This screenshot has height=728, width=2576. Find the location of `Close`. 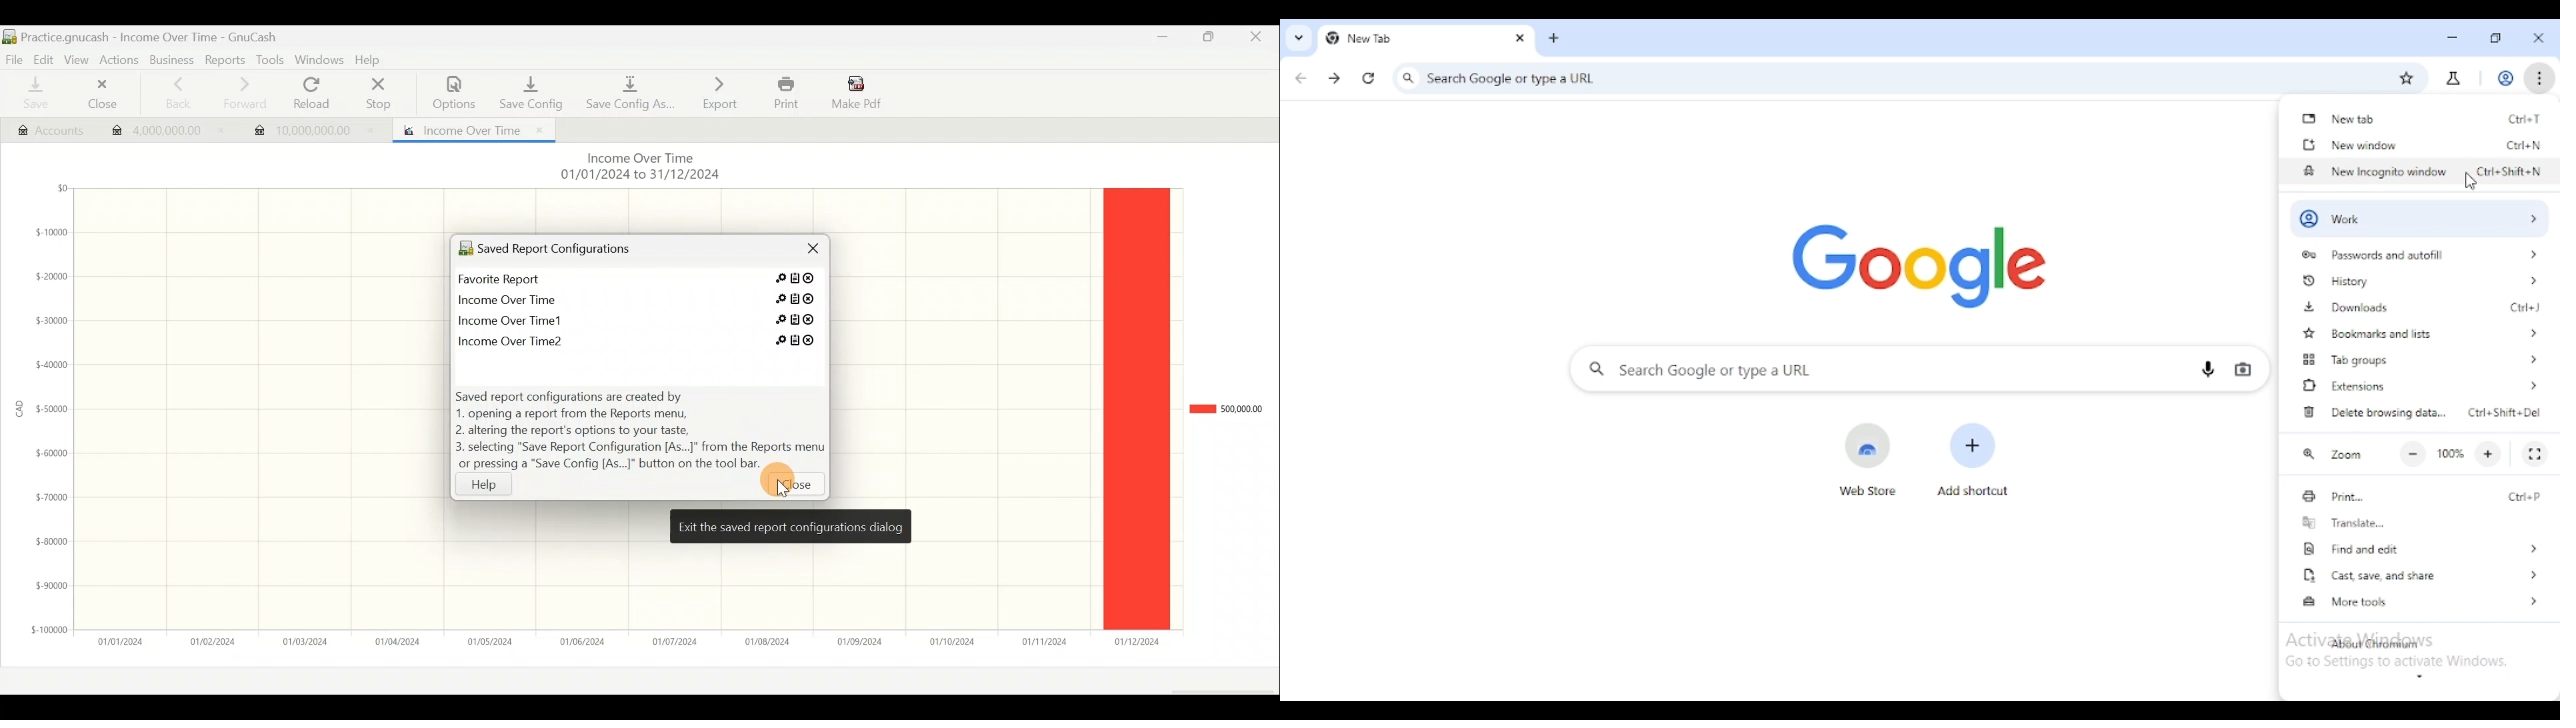

Close is located at coordinates (98, 96).